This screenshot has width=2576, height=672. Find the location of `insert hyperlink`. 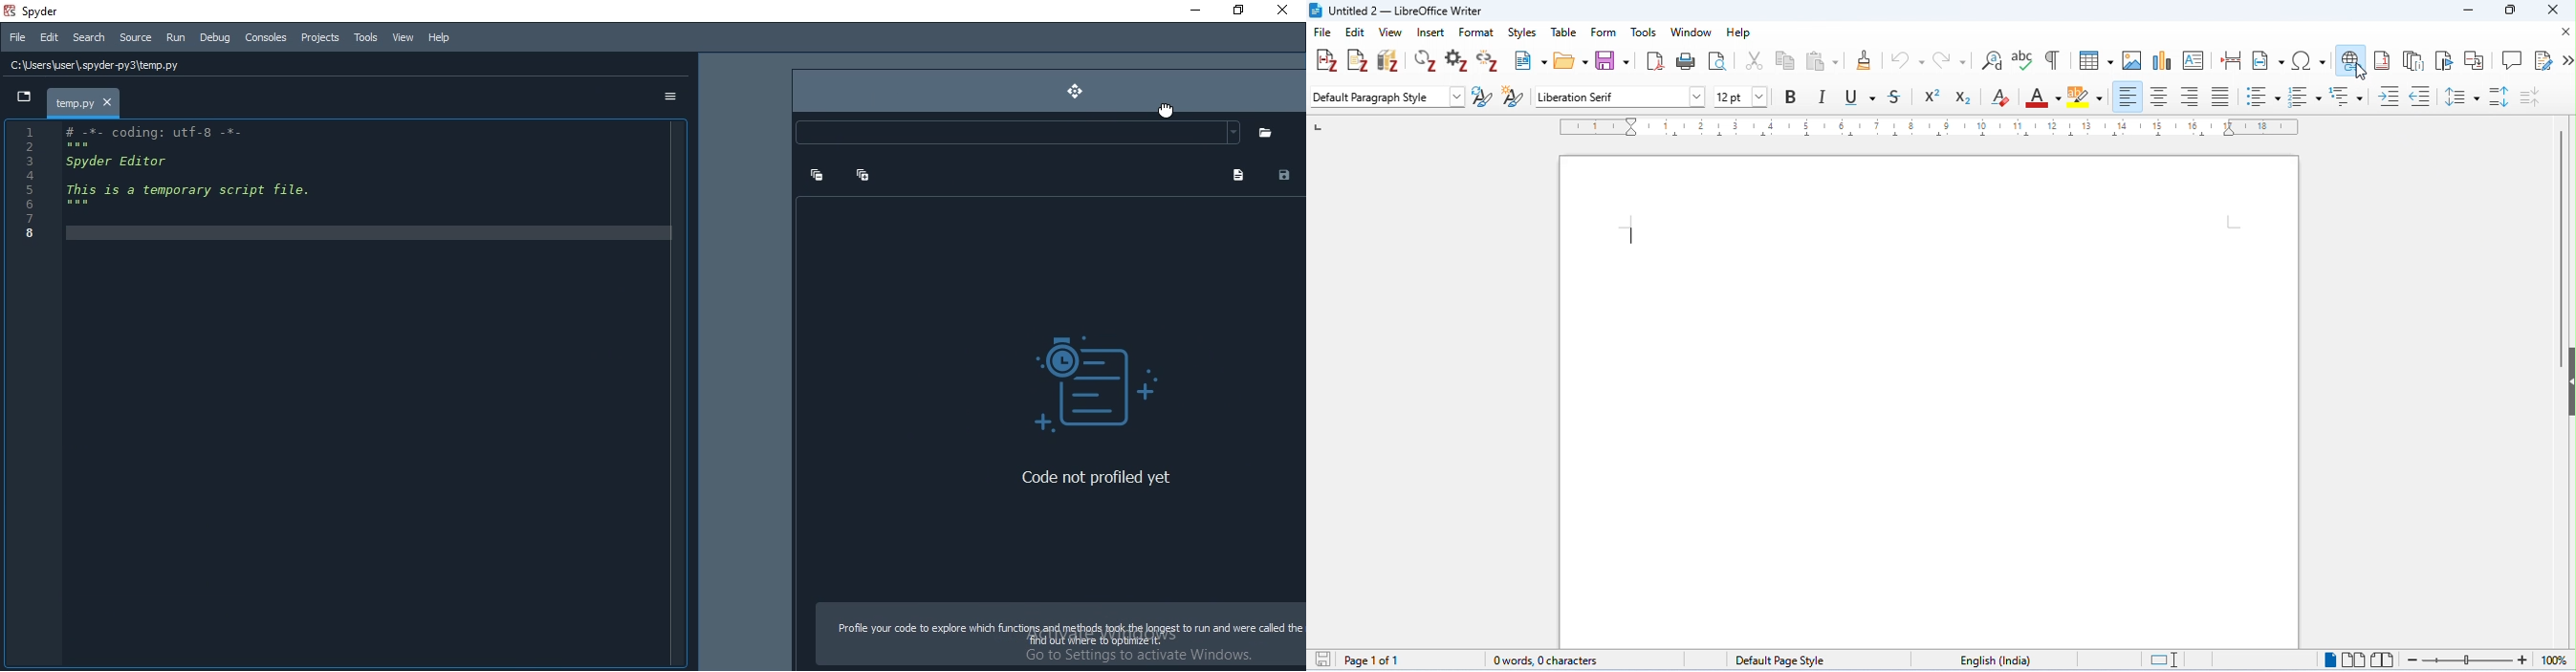

insert hyperlink is located at coordinates (2349, 58).